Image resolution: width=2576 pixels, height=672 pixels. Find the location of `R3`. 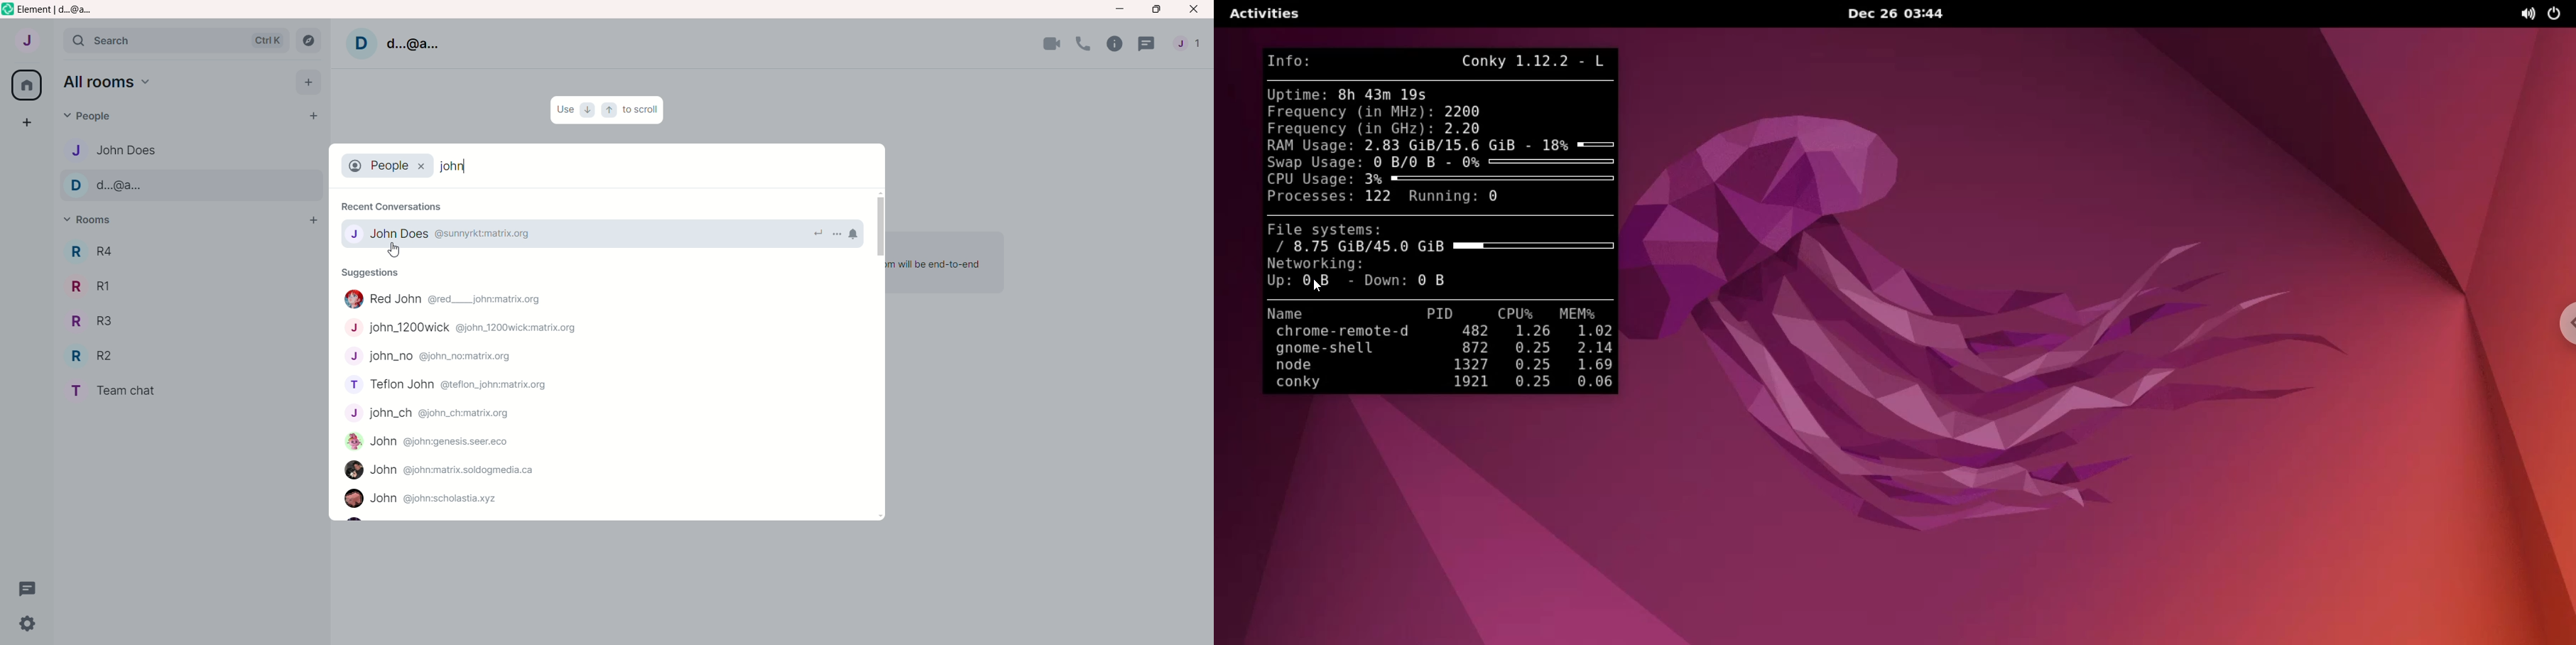

R3 is located at coordinates (90, 322).